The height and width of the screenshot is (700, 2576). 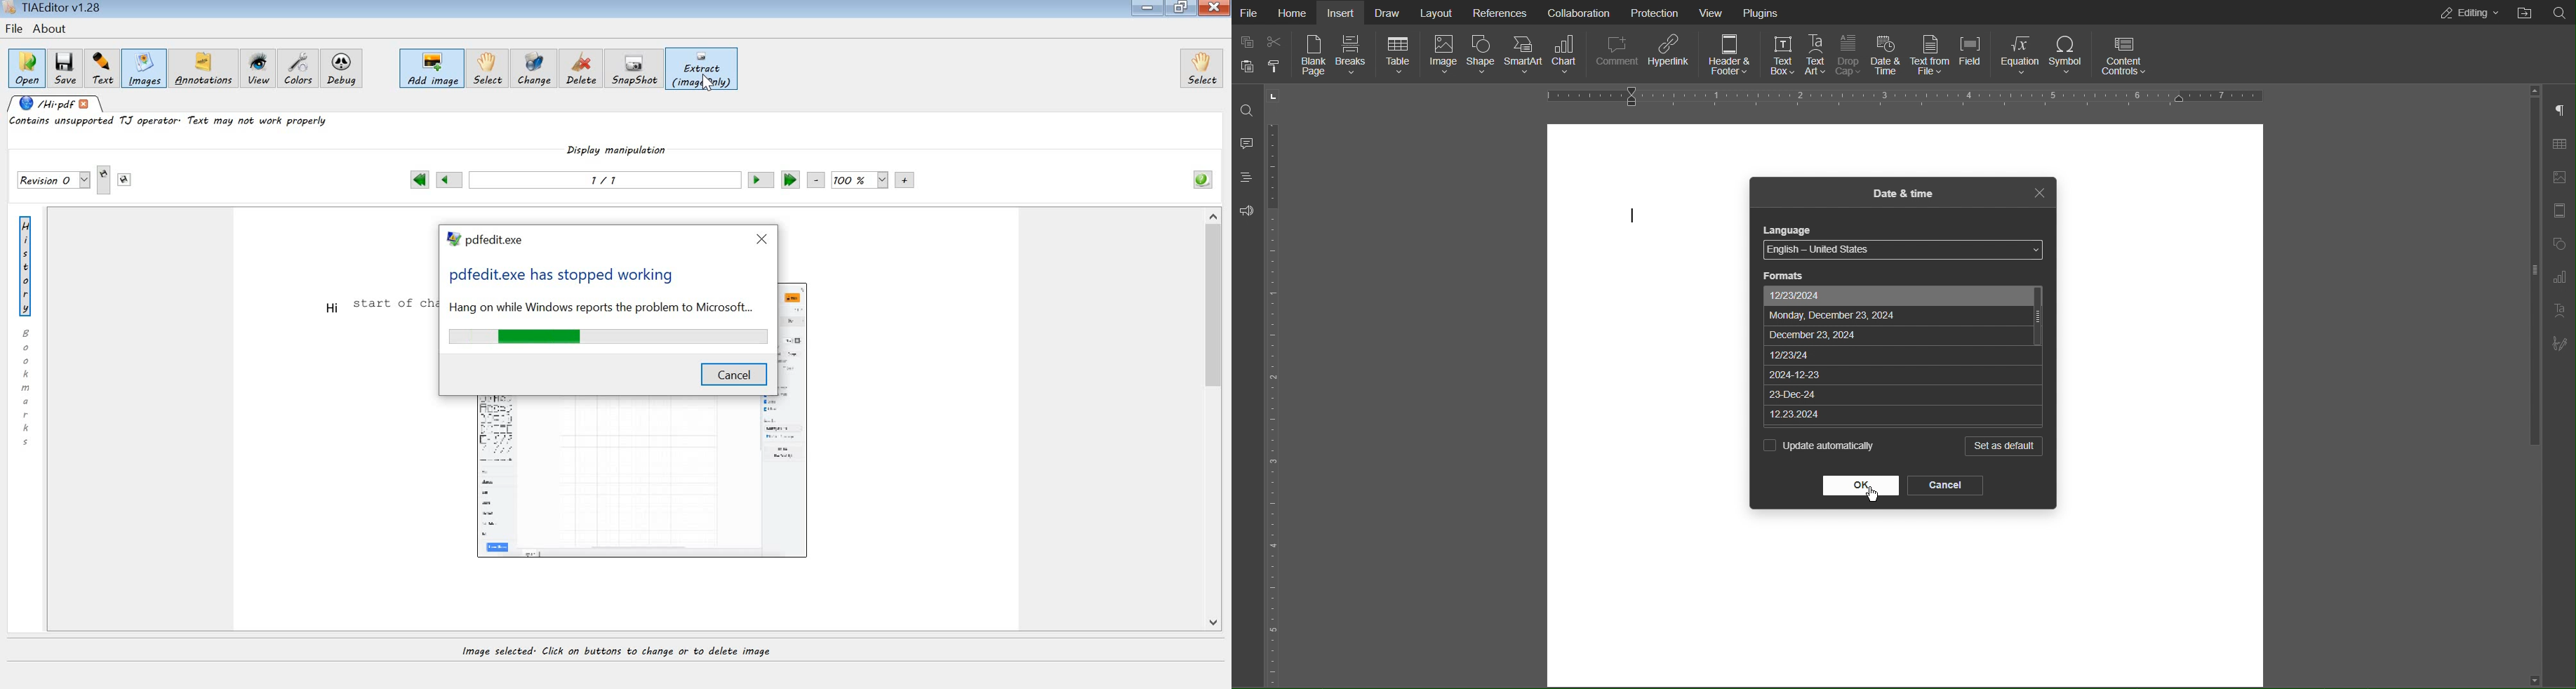 What do you see at coordinates (1900, 393) in the screenshot?
I see `23-Dec-24` at bounding box center [1900, 393].